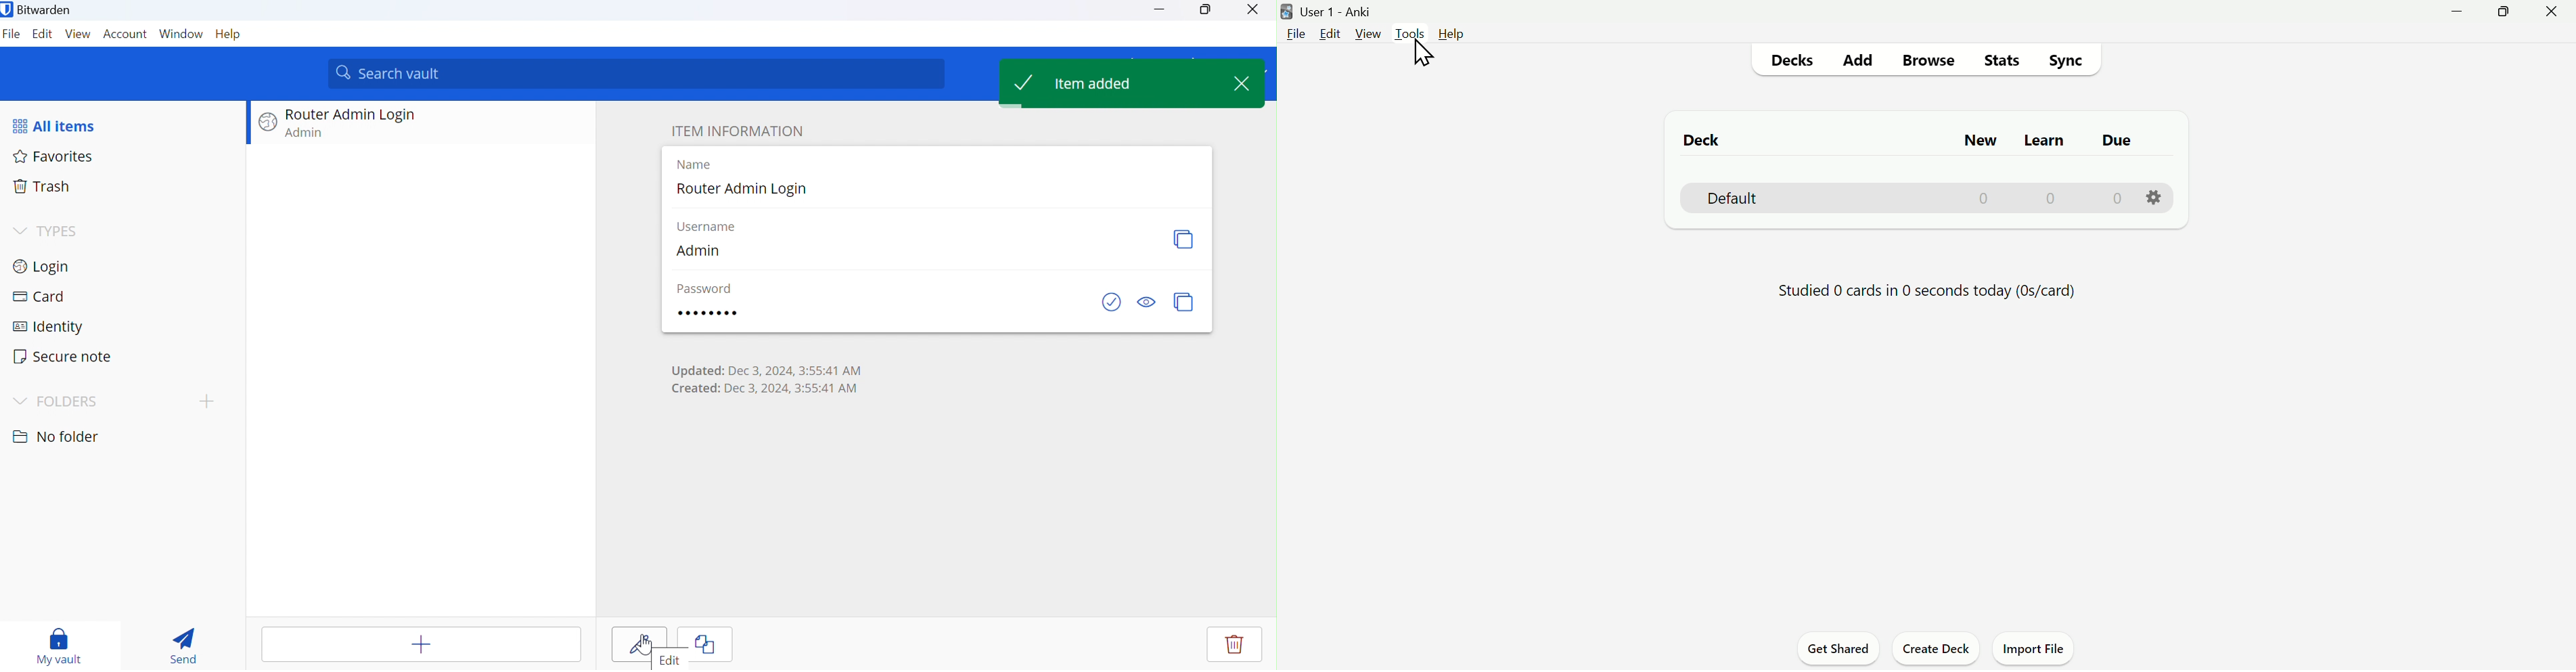  Describe the element at coordinates (1160, 11) in the screenshot. I see `minimize` at that location.